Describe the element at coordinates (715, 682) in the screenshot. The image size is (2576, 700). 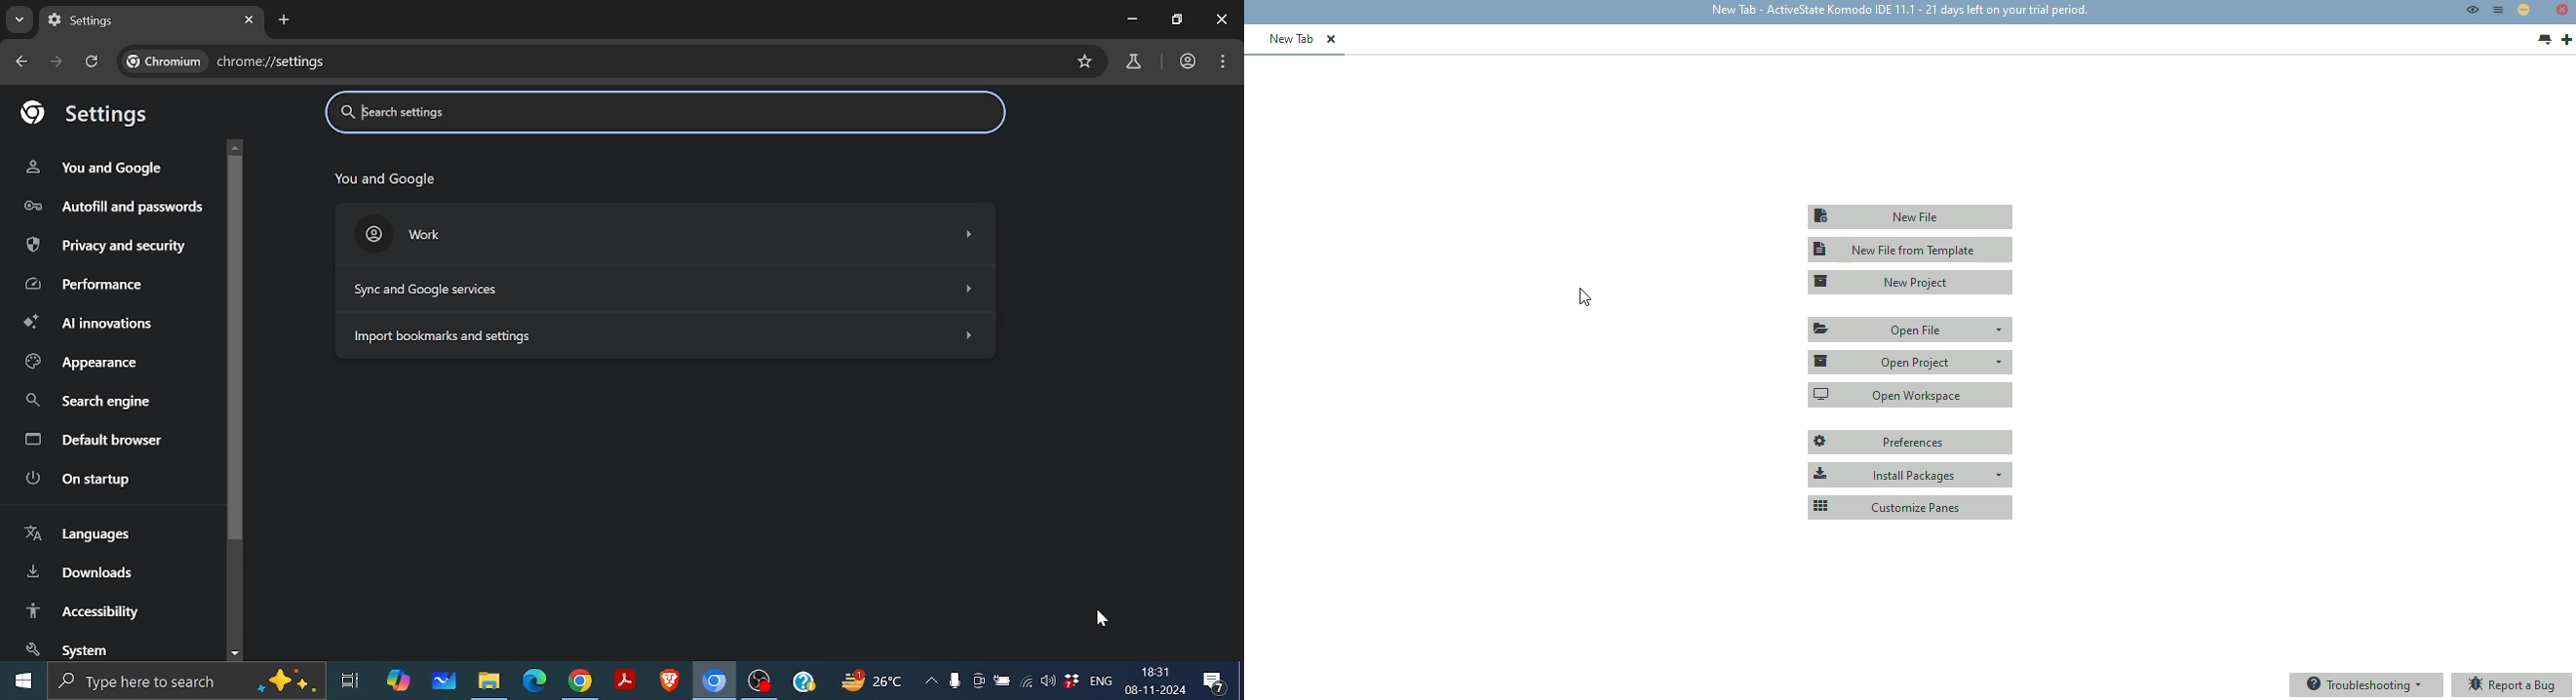
I see `chromium` at that location.